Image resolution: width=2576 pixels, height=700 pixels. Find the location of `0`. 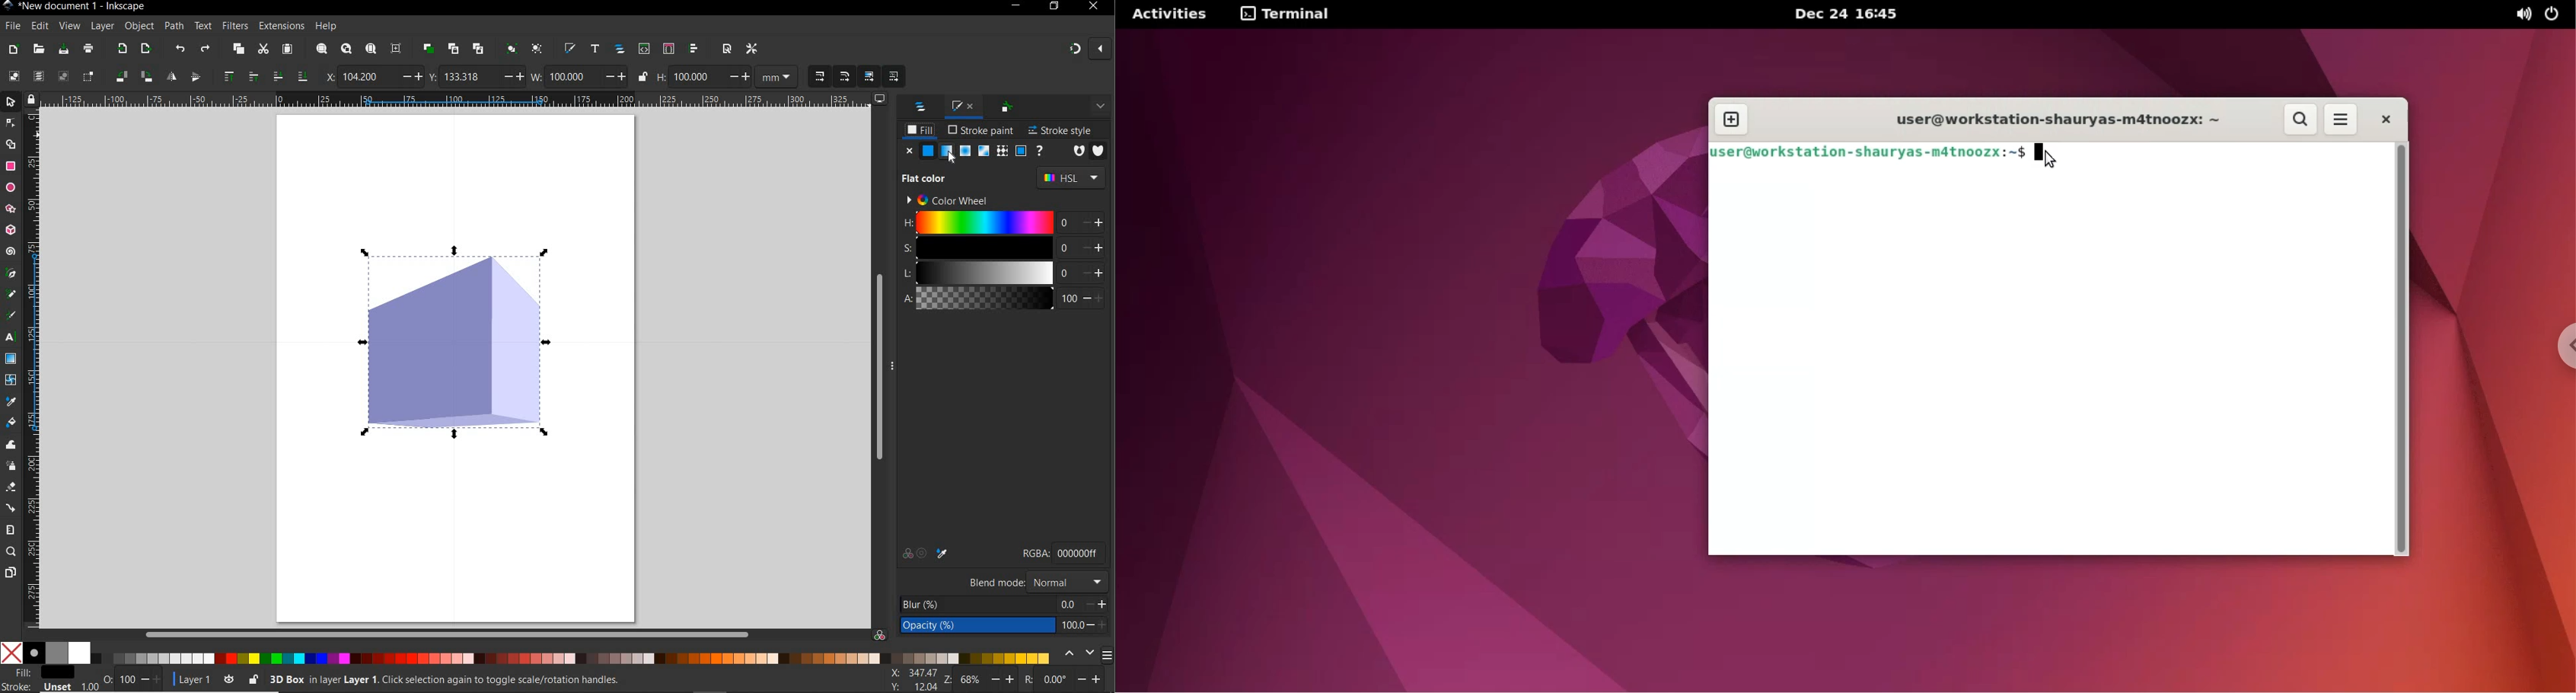

0 is located at coordinates (1057, 679).